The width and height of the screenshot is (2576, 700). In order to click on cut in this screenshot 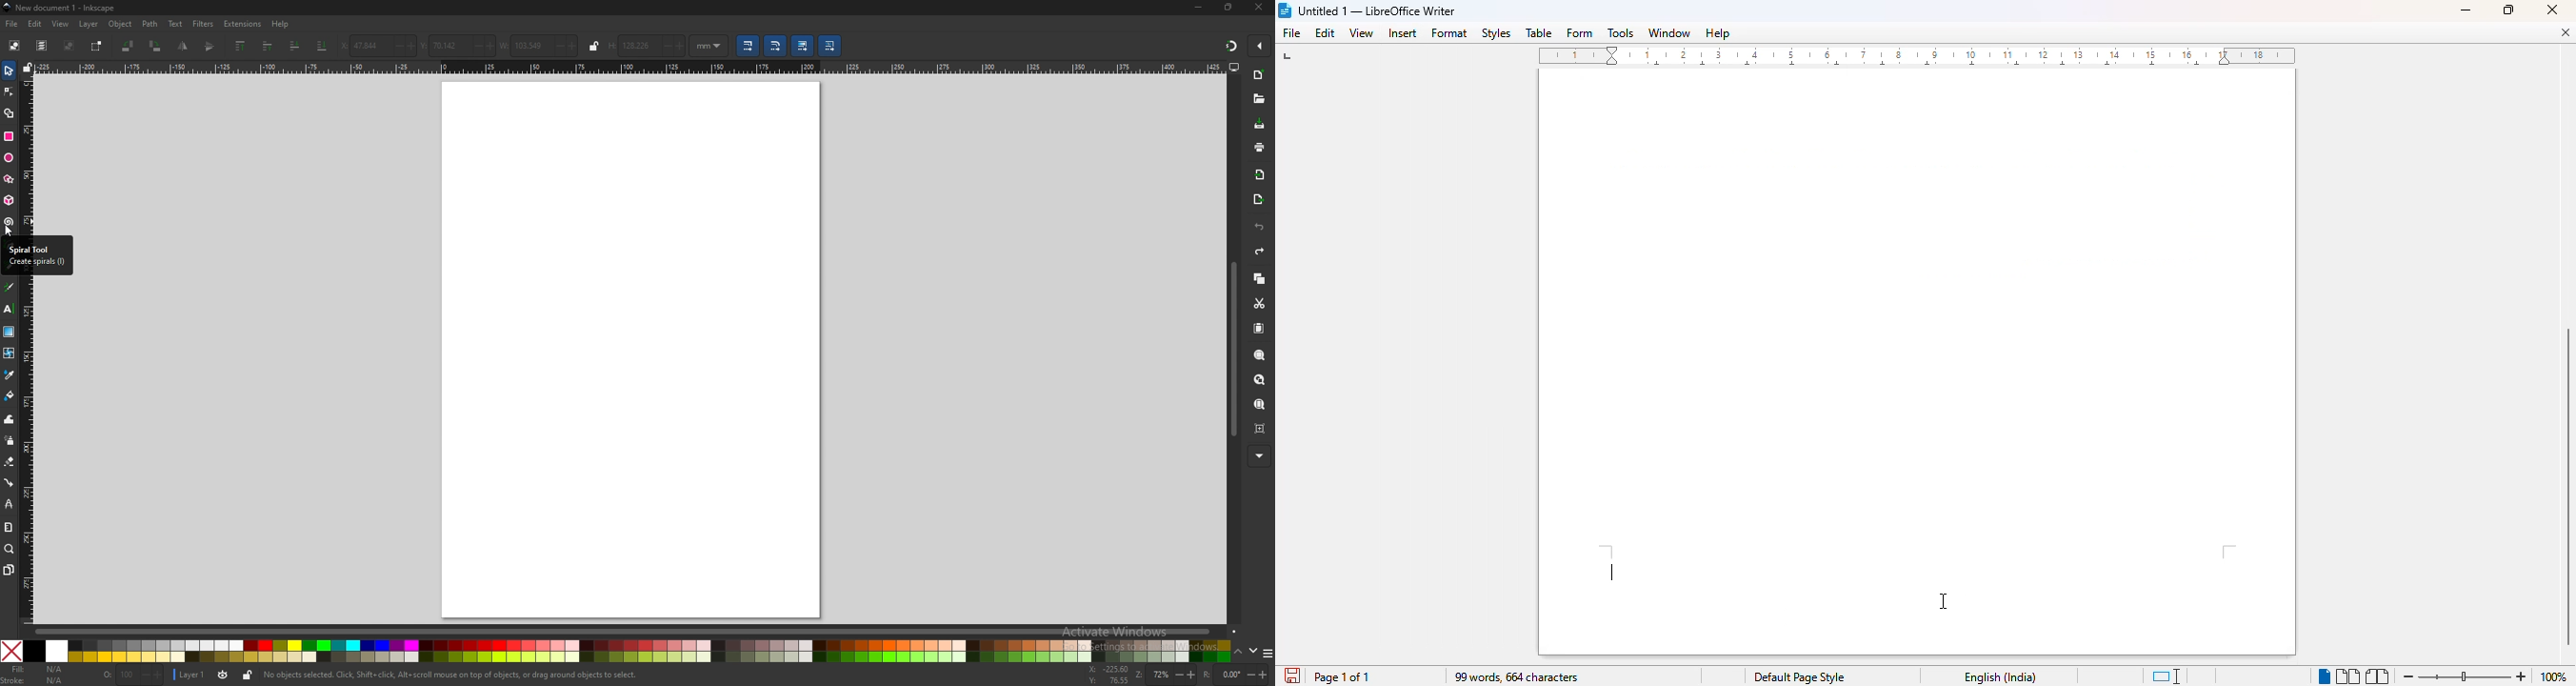, I will do `click(1260, 304)`.